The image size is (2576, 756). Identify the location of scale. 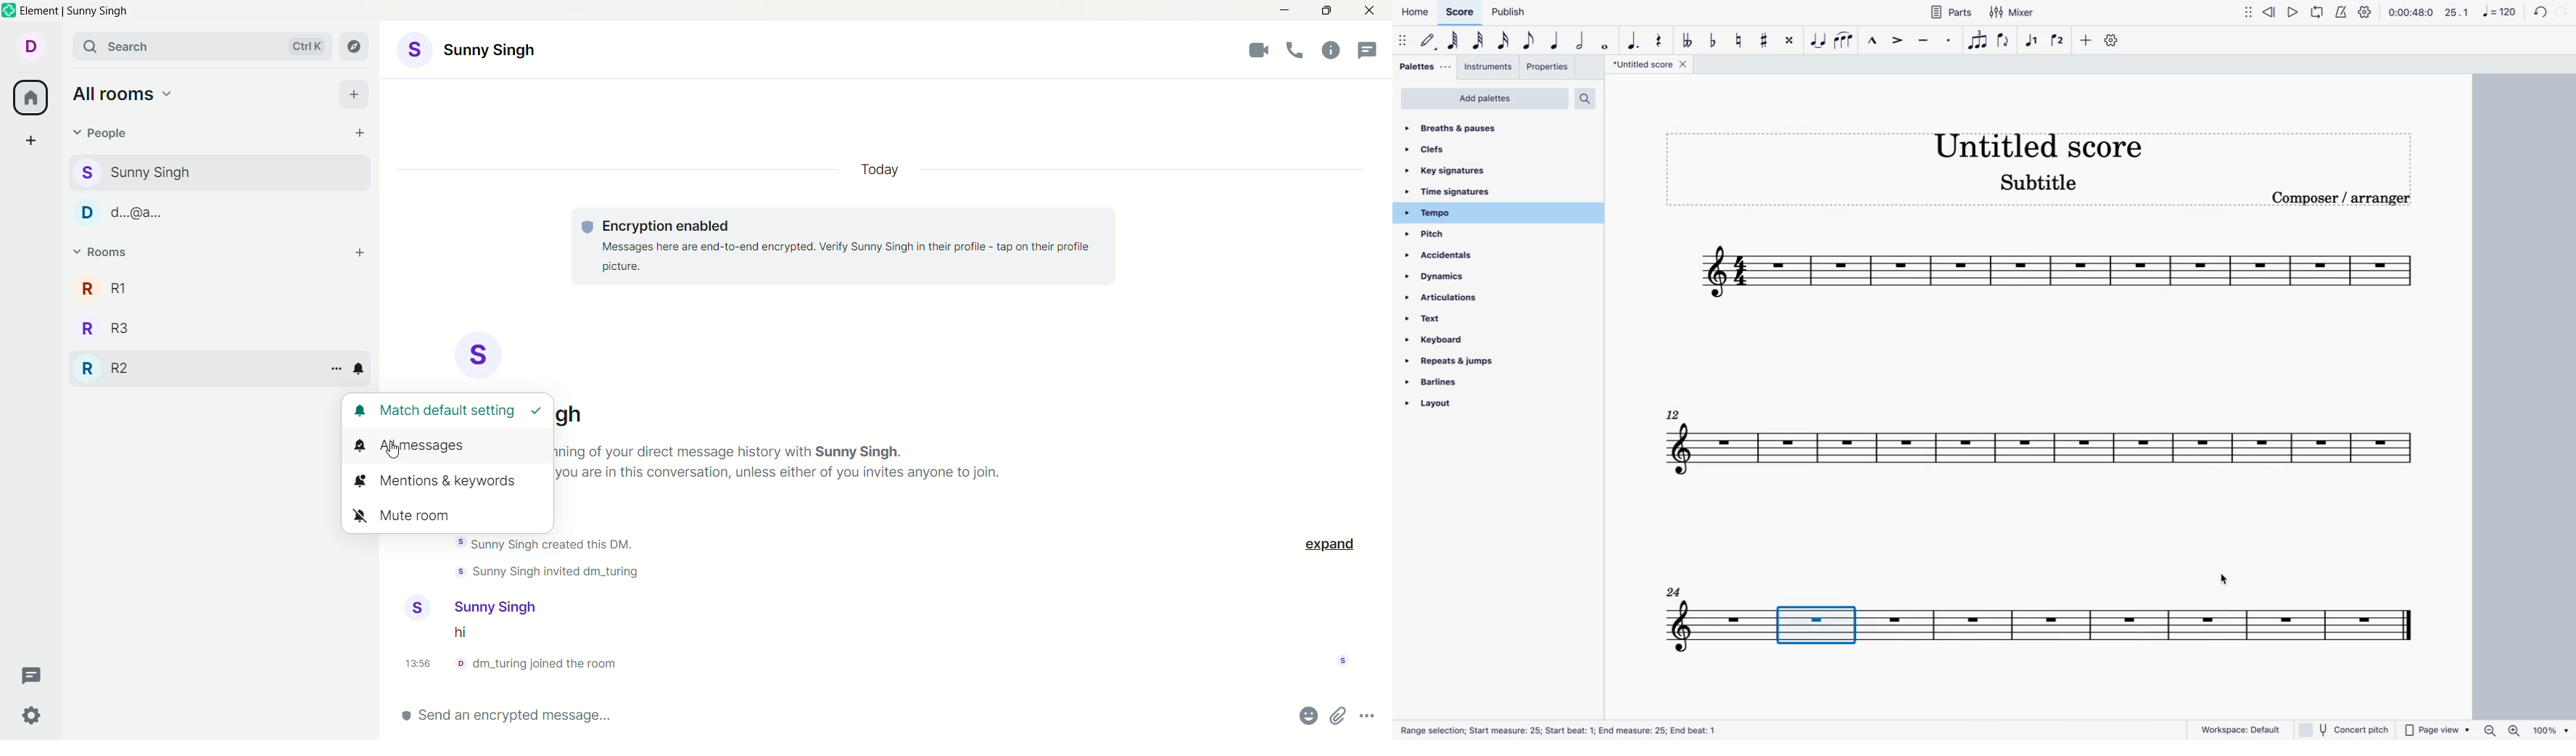
(2481, 12).